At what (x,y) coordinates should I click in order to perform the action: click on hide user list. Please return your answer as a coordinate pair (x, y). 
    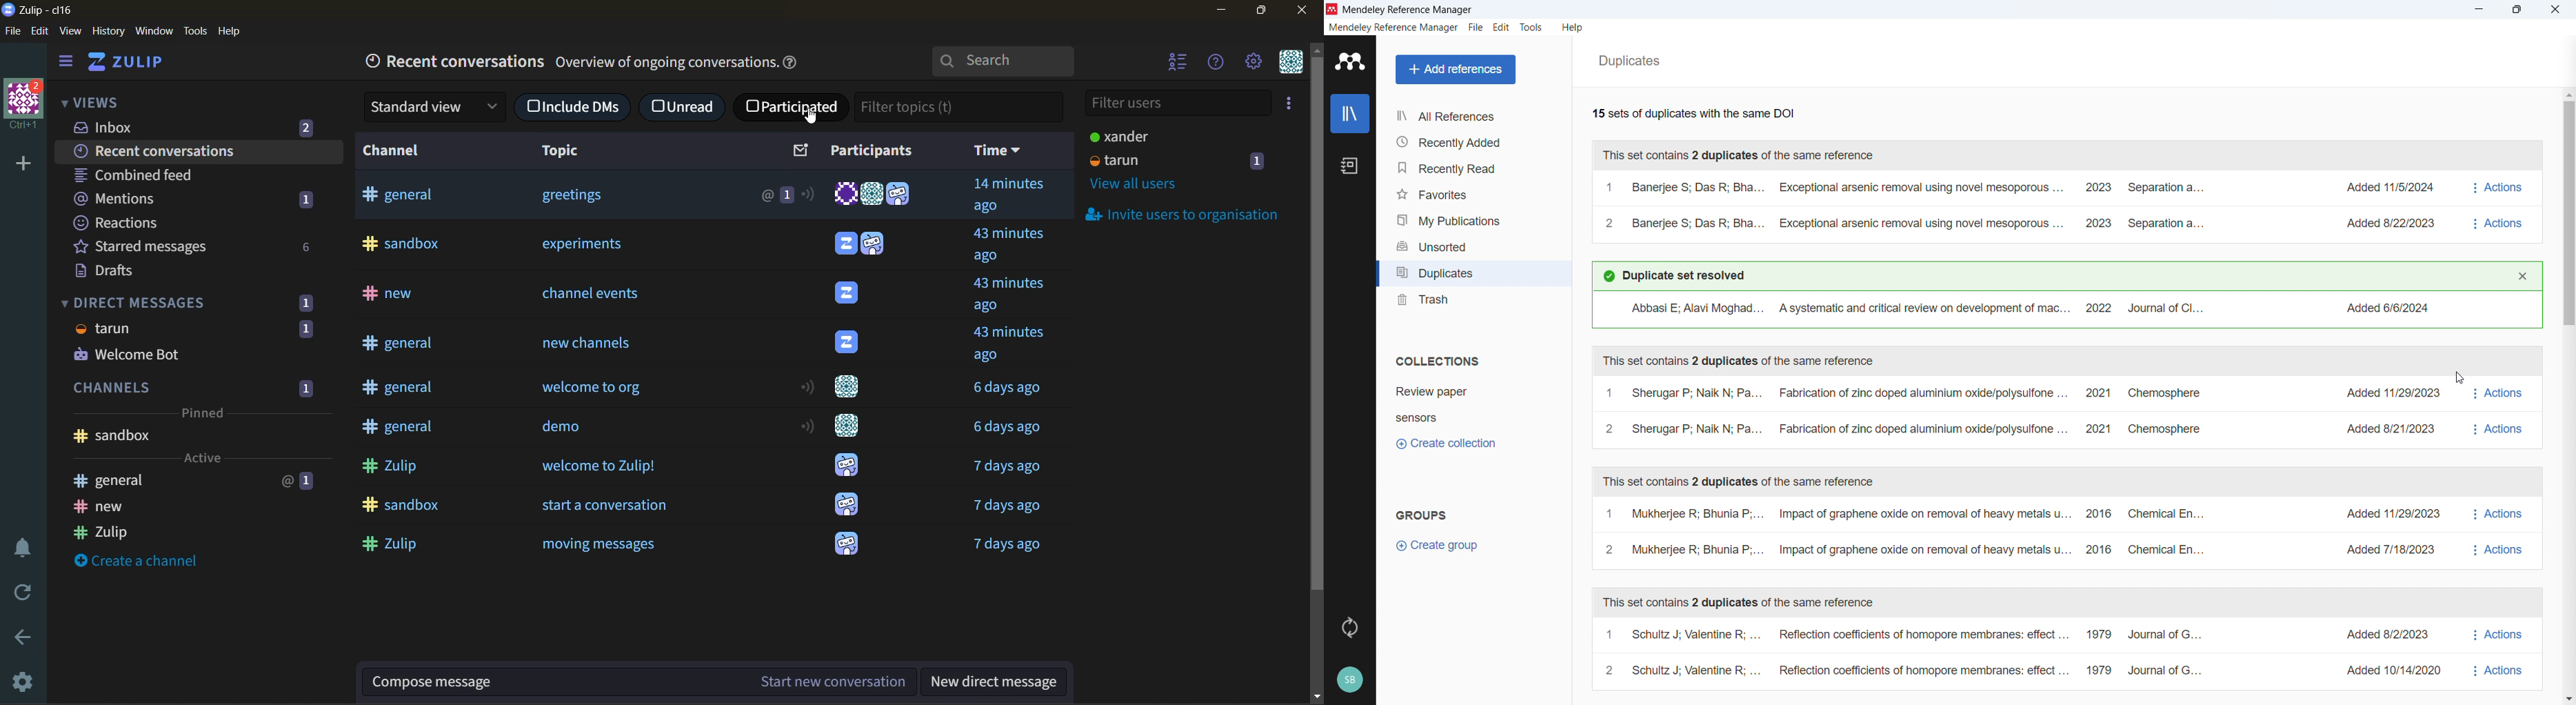
    Looking at the image, I should click on (1182, 63).